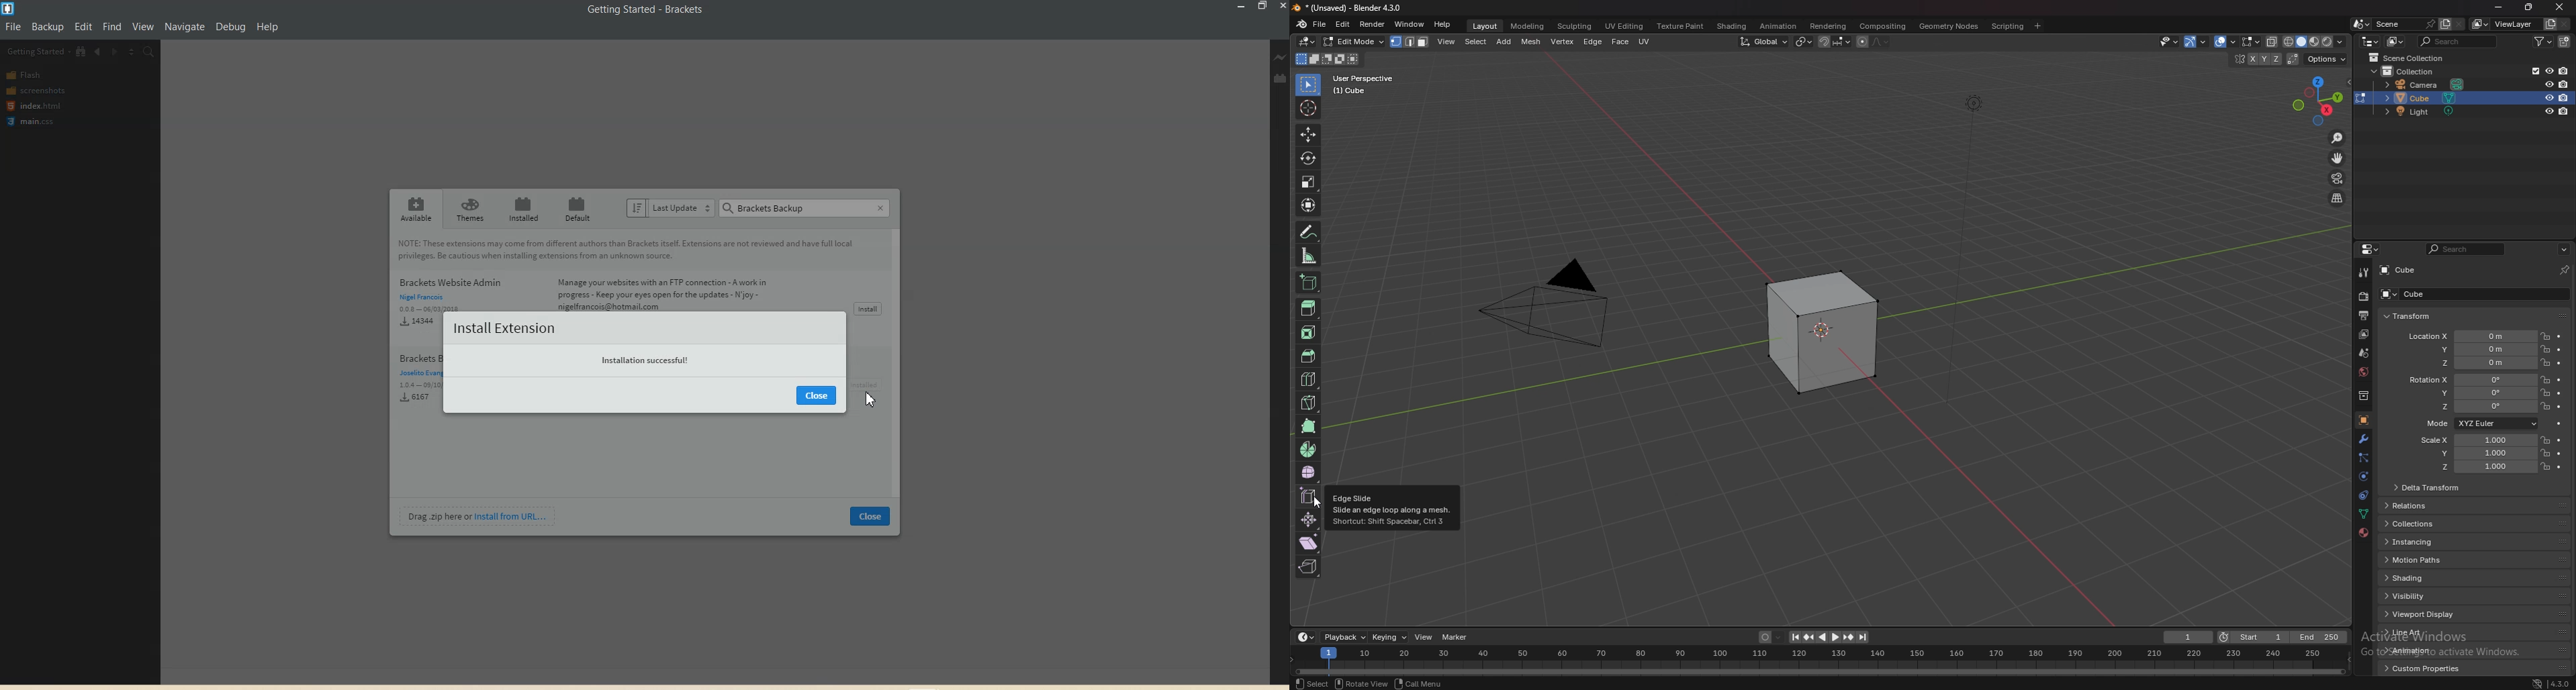 This screenshot has width=2576, height=700. I want to click on index.html, so click(33, 105).